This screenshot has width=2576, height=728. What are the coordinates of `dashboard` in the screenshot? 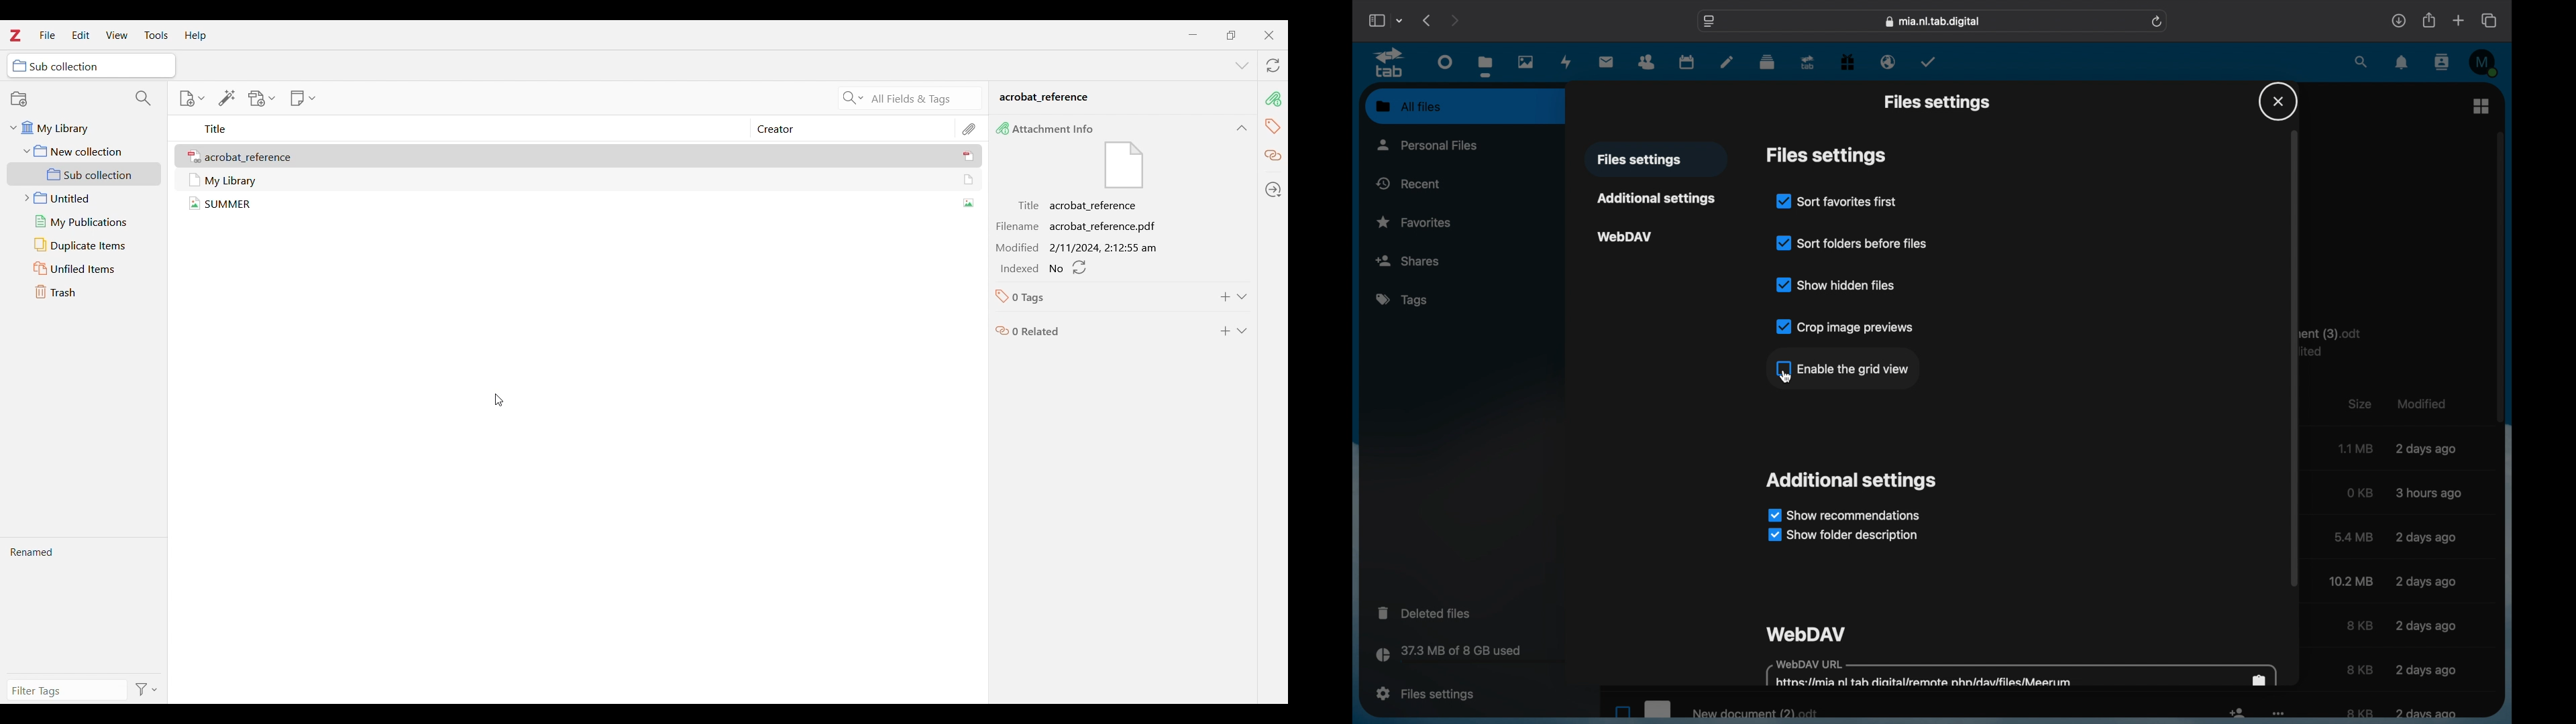 It's located at (1445, 62).